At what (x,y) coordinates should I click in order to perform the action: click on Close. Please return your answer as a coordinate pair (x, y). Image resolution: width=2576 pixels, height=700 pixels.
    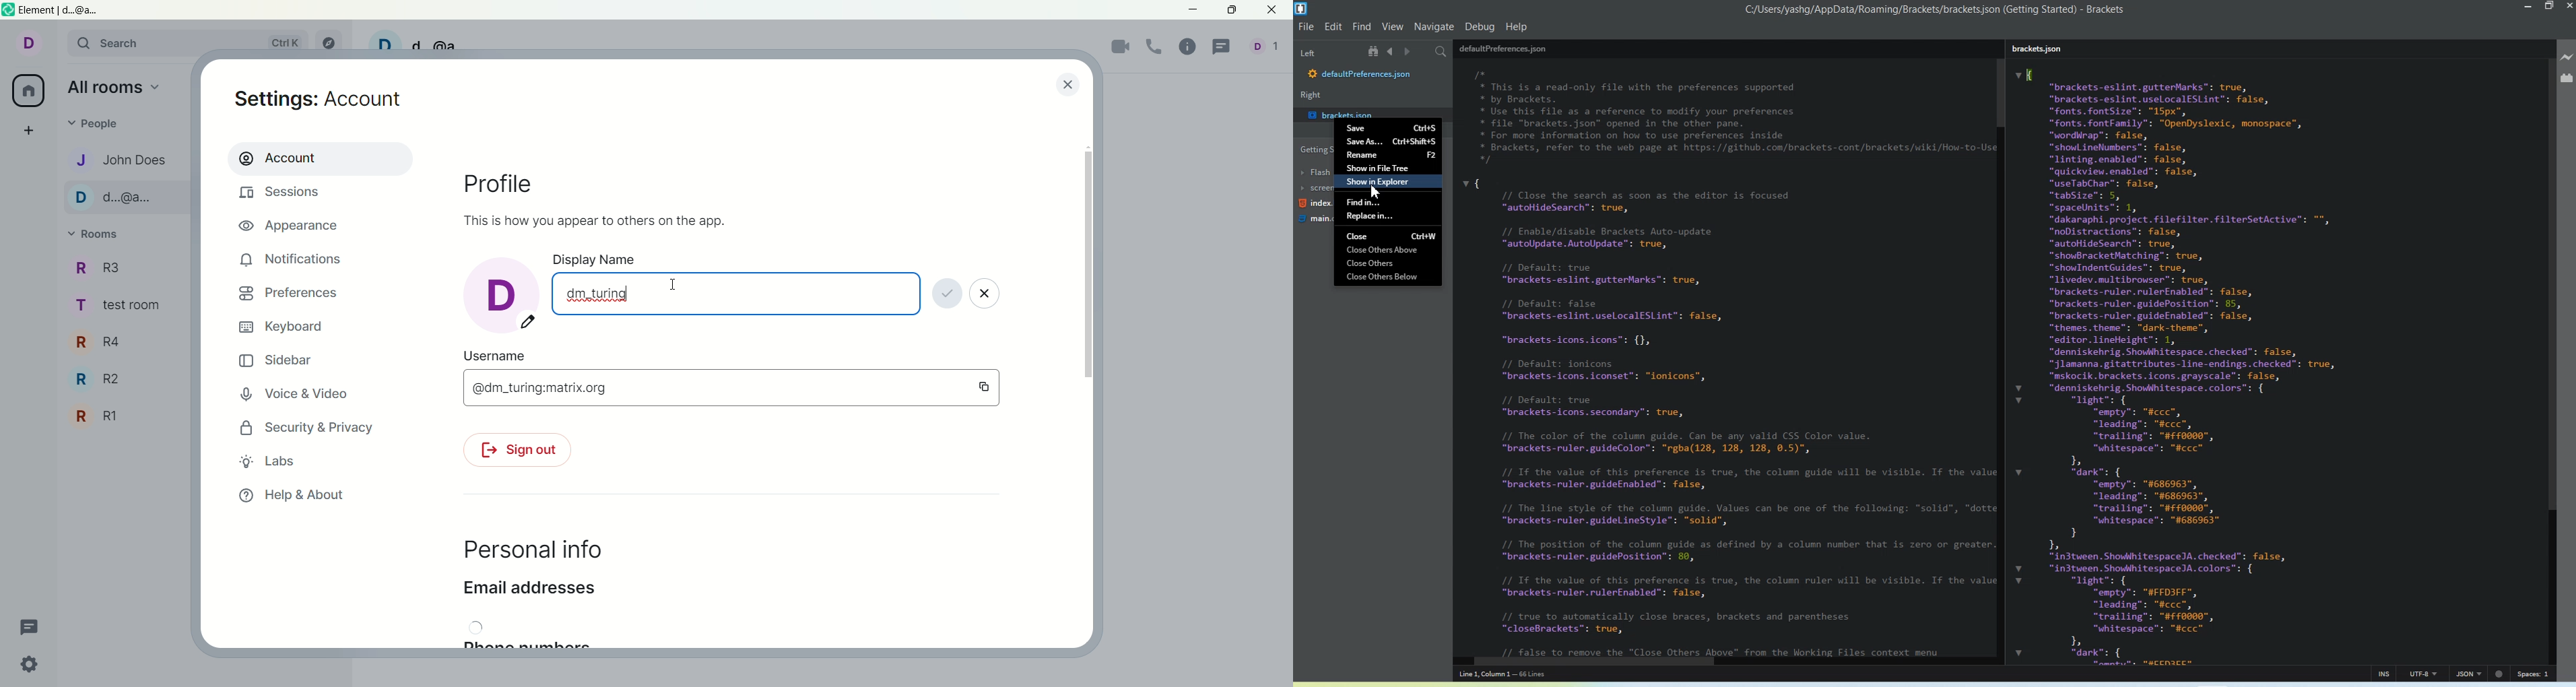
    Looking at the image, I should click on (1389, 235).